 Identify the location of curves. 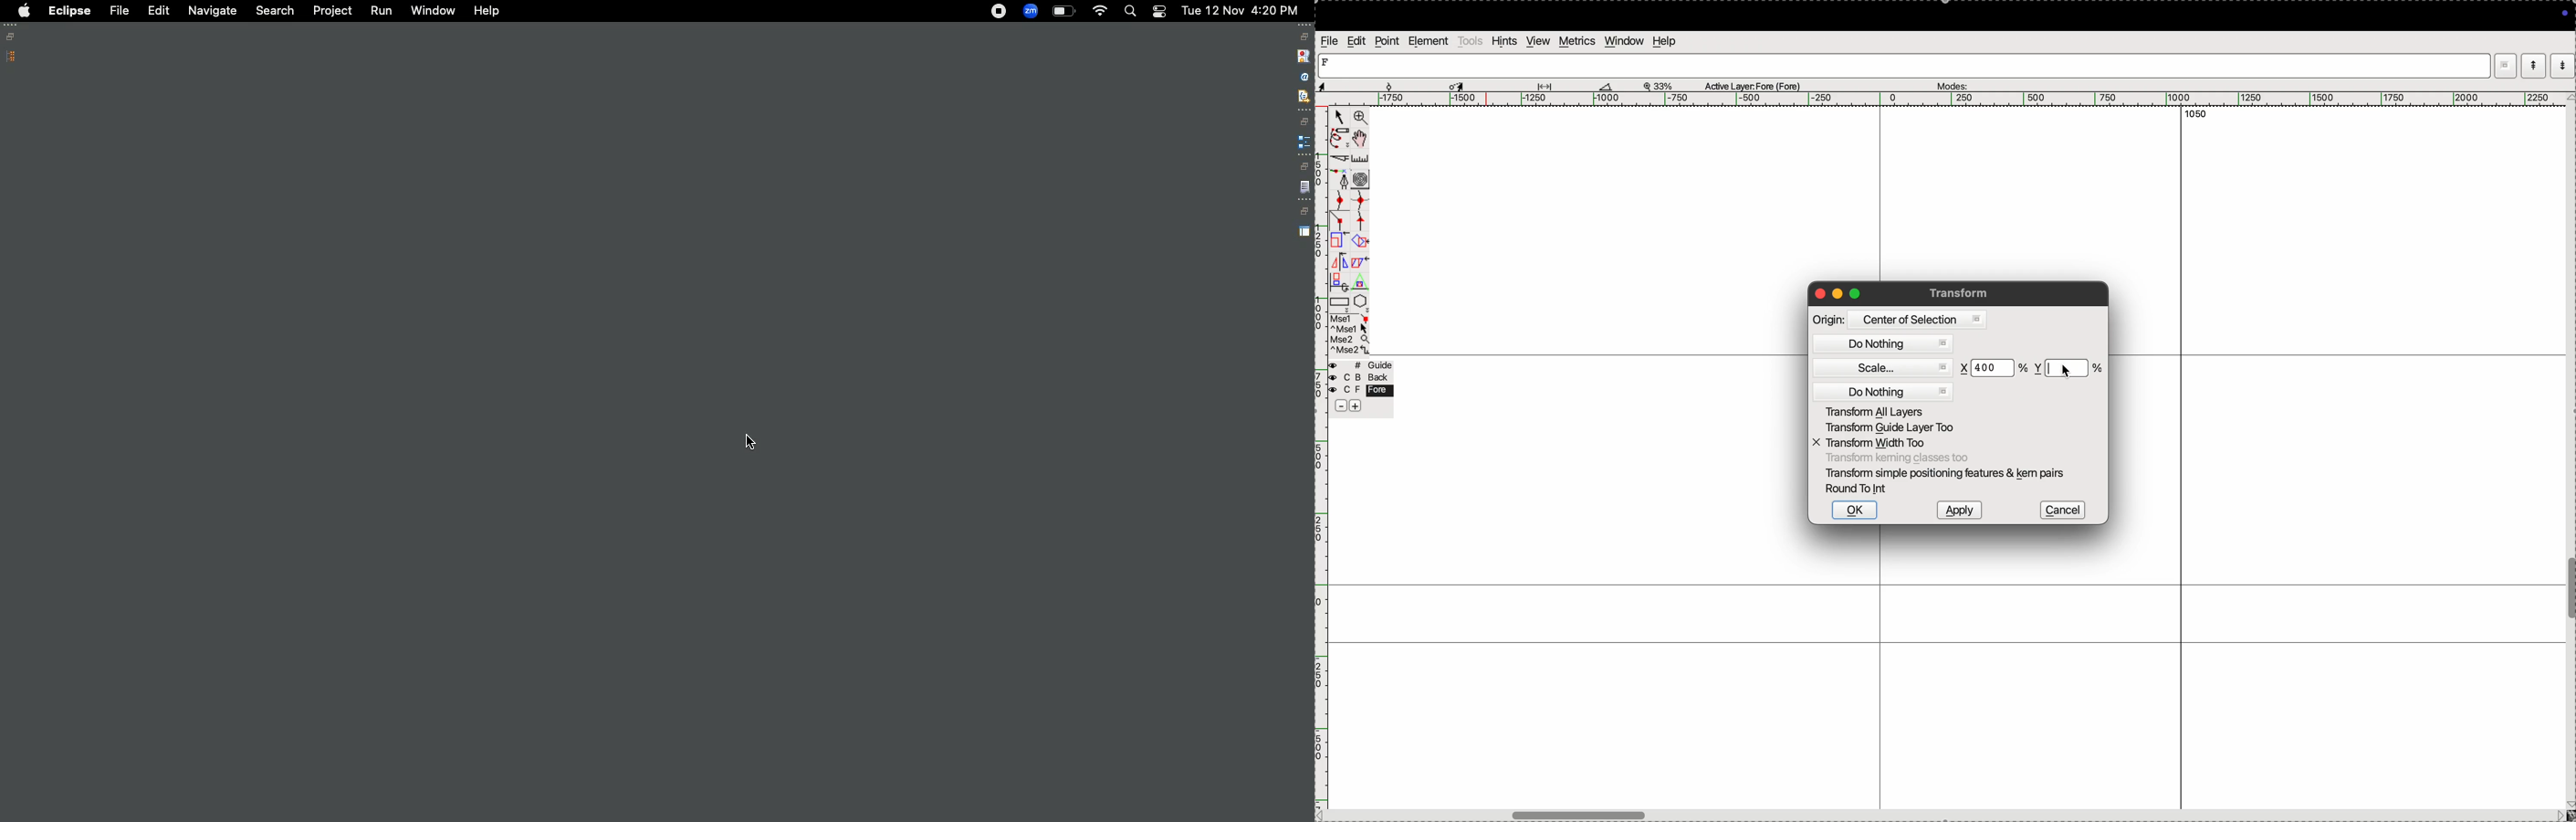
(1361, 180).